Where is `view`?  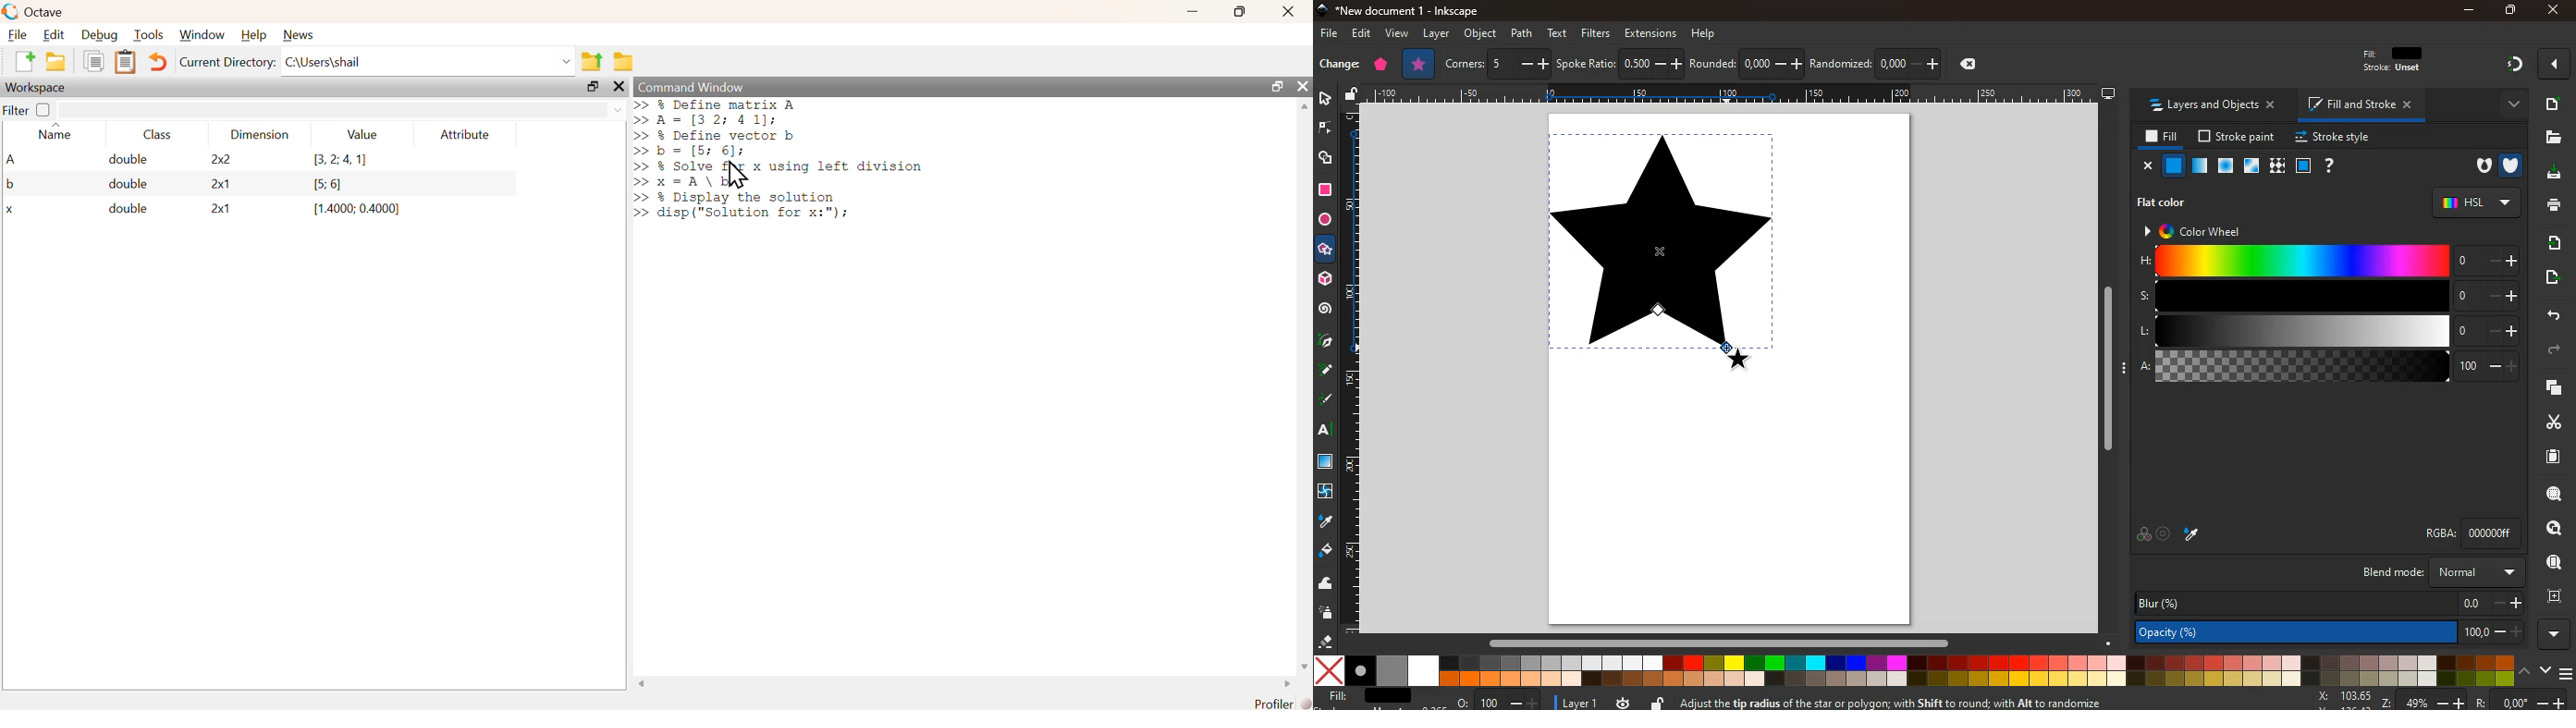 view is located at coordinates (1399, 33).